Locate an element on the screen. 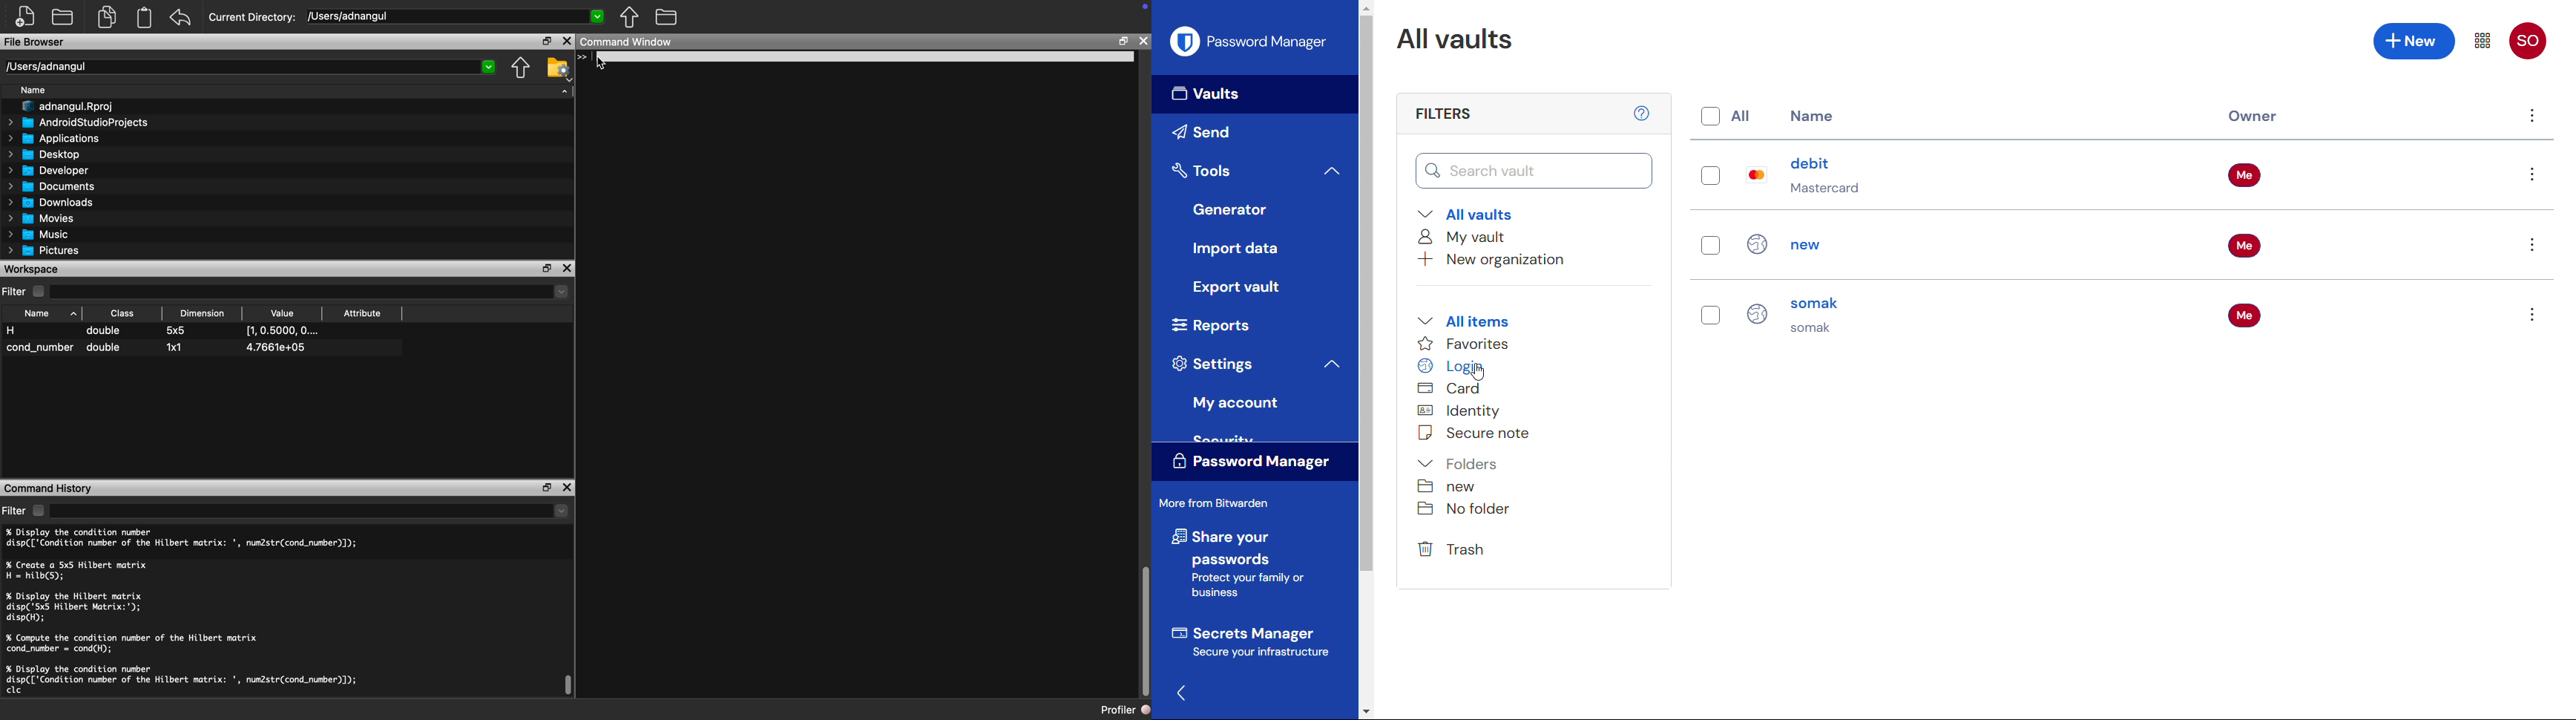 The height and width of the screenshot is (728, 2576). Login is located at coordinates (1755, 243).